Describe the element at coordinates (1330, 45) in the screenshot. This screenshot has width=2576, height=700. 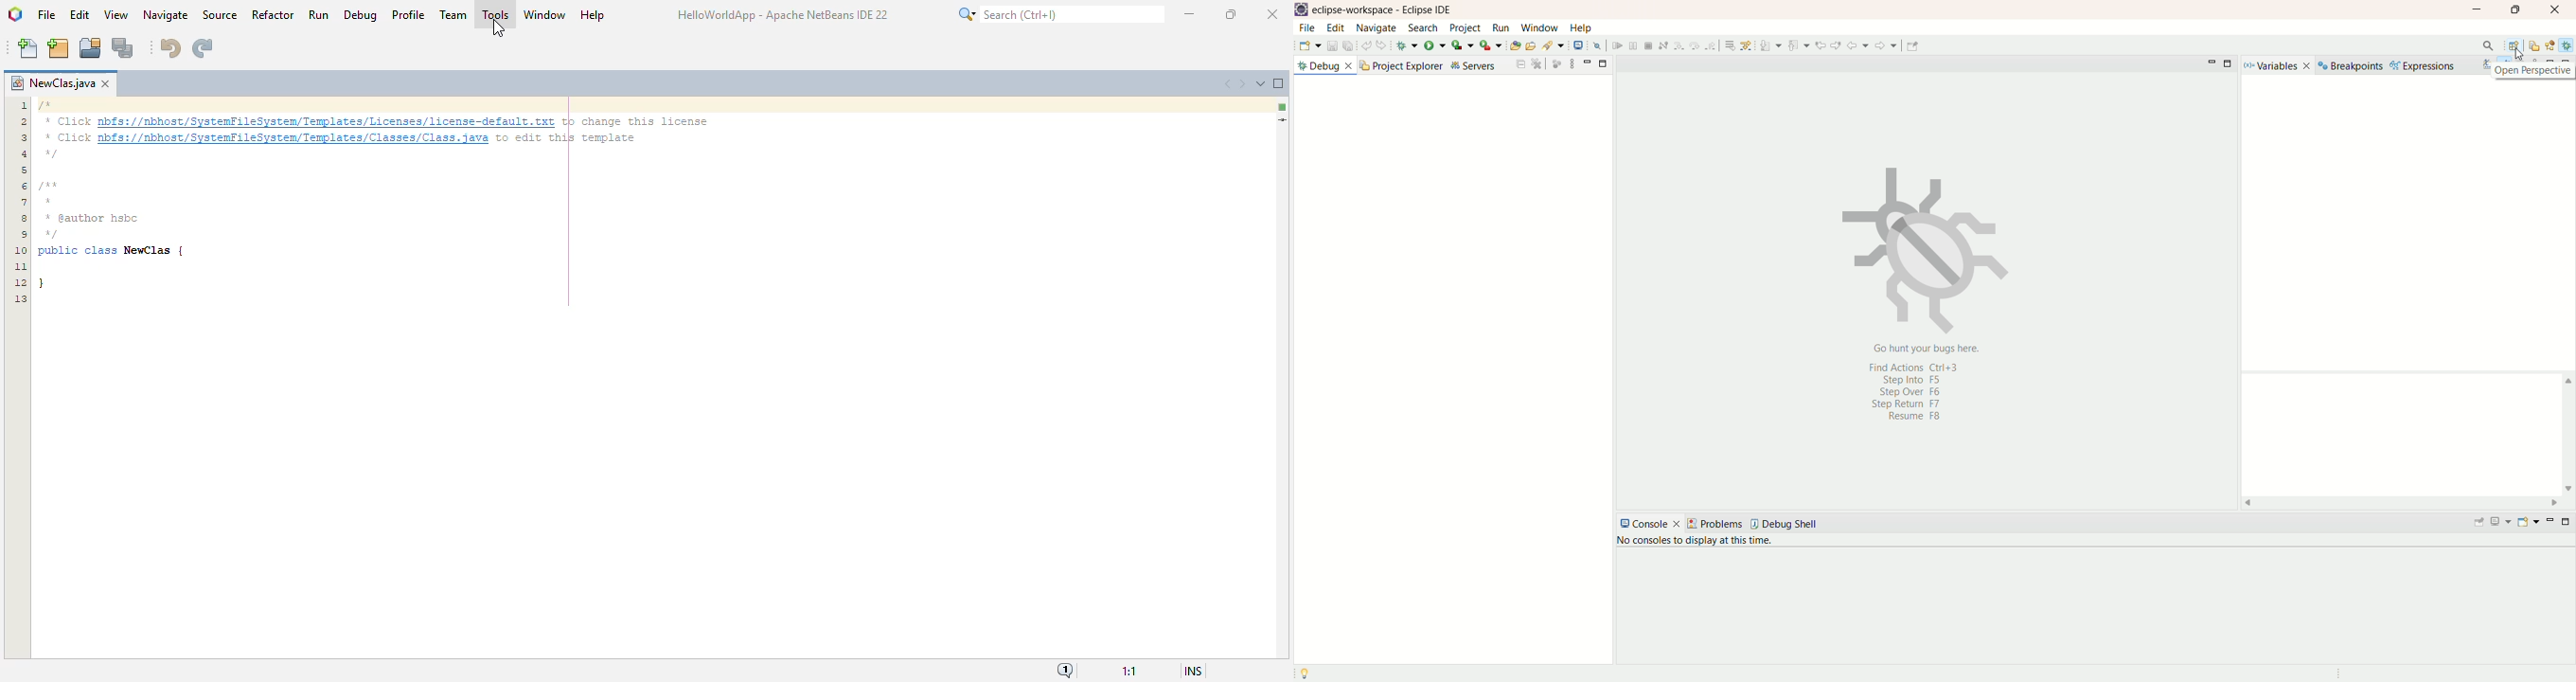
I see `save` at that location.